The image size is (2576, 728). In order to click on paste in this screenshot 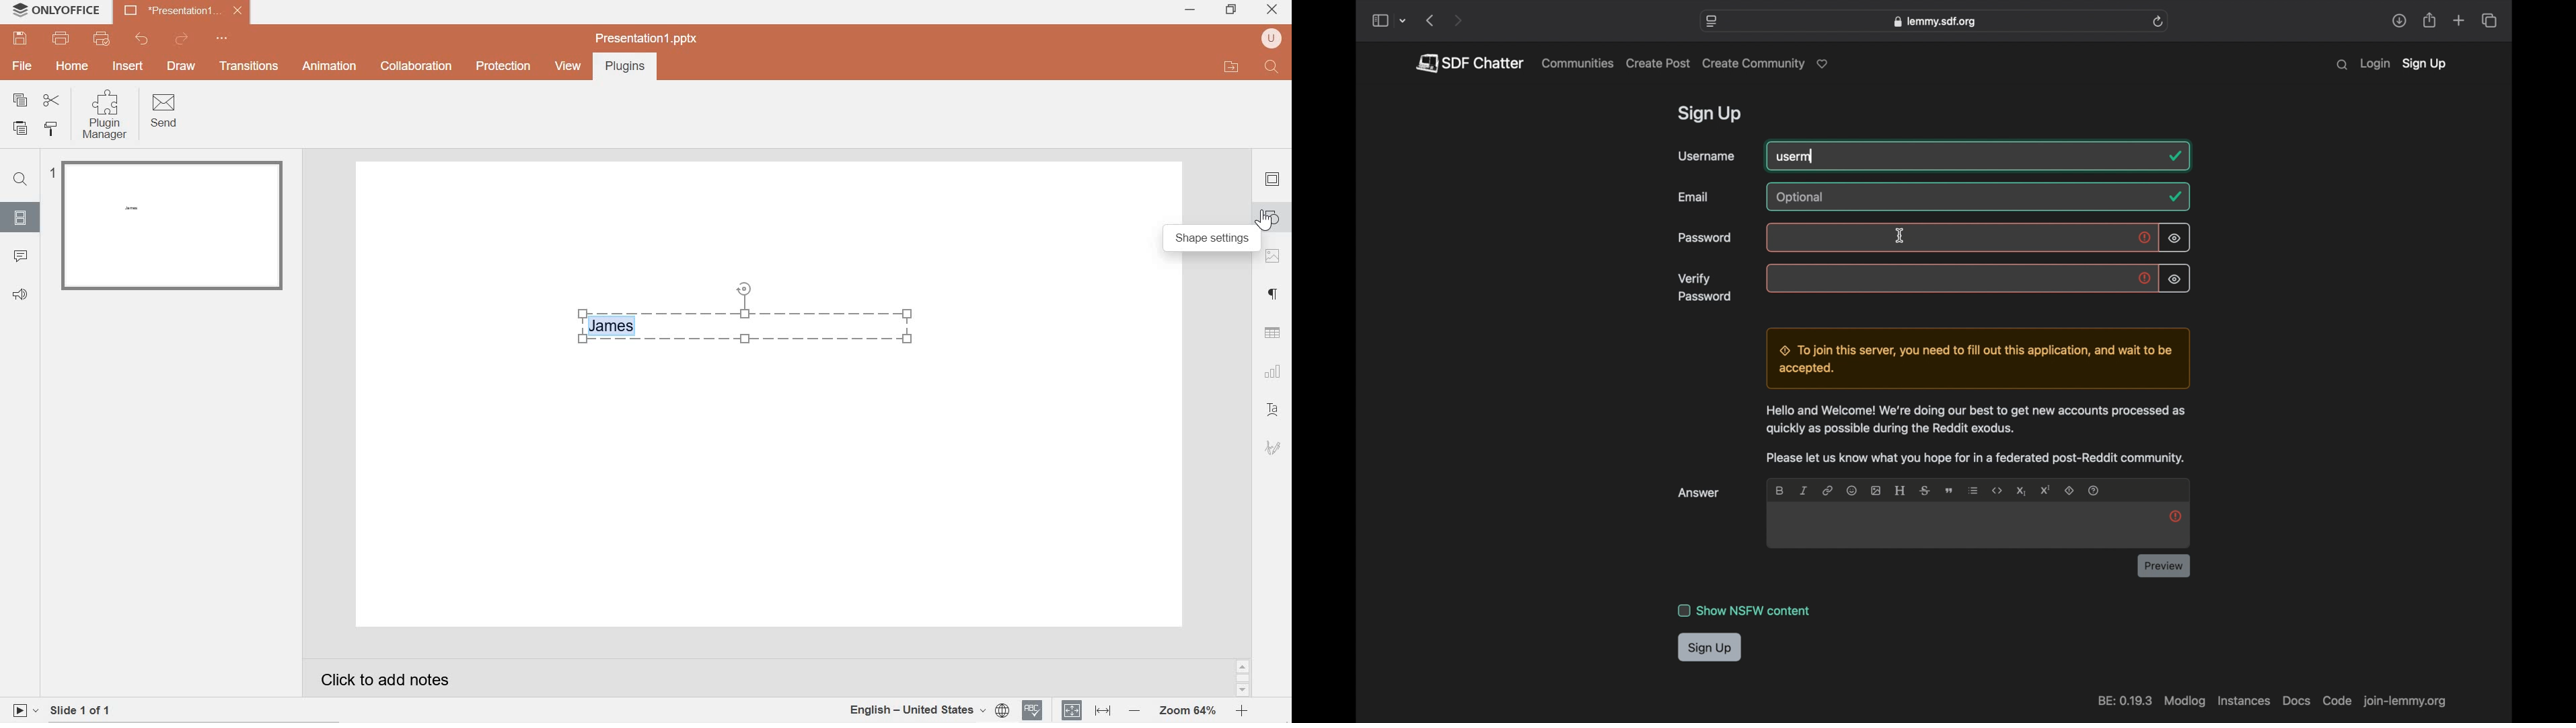, I will do `click(23, 129)`.